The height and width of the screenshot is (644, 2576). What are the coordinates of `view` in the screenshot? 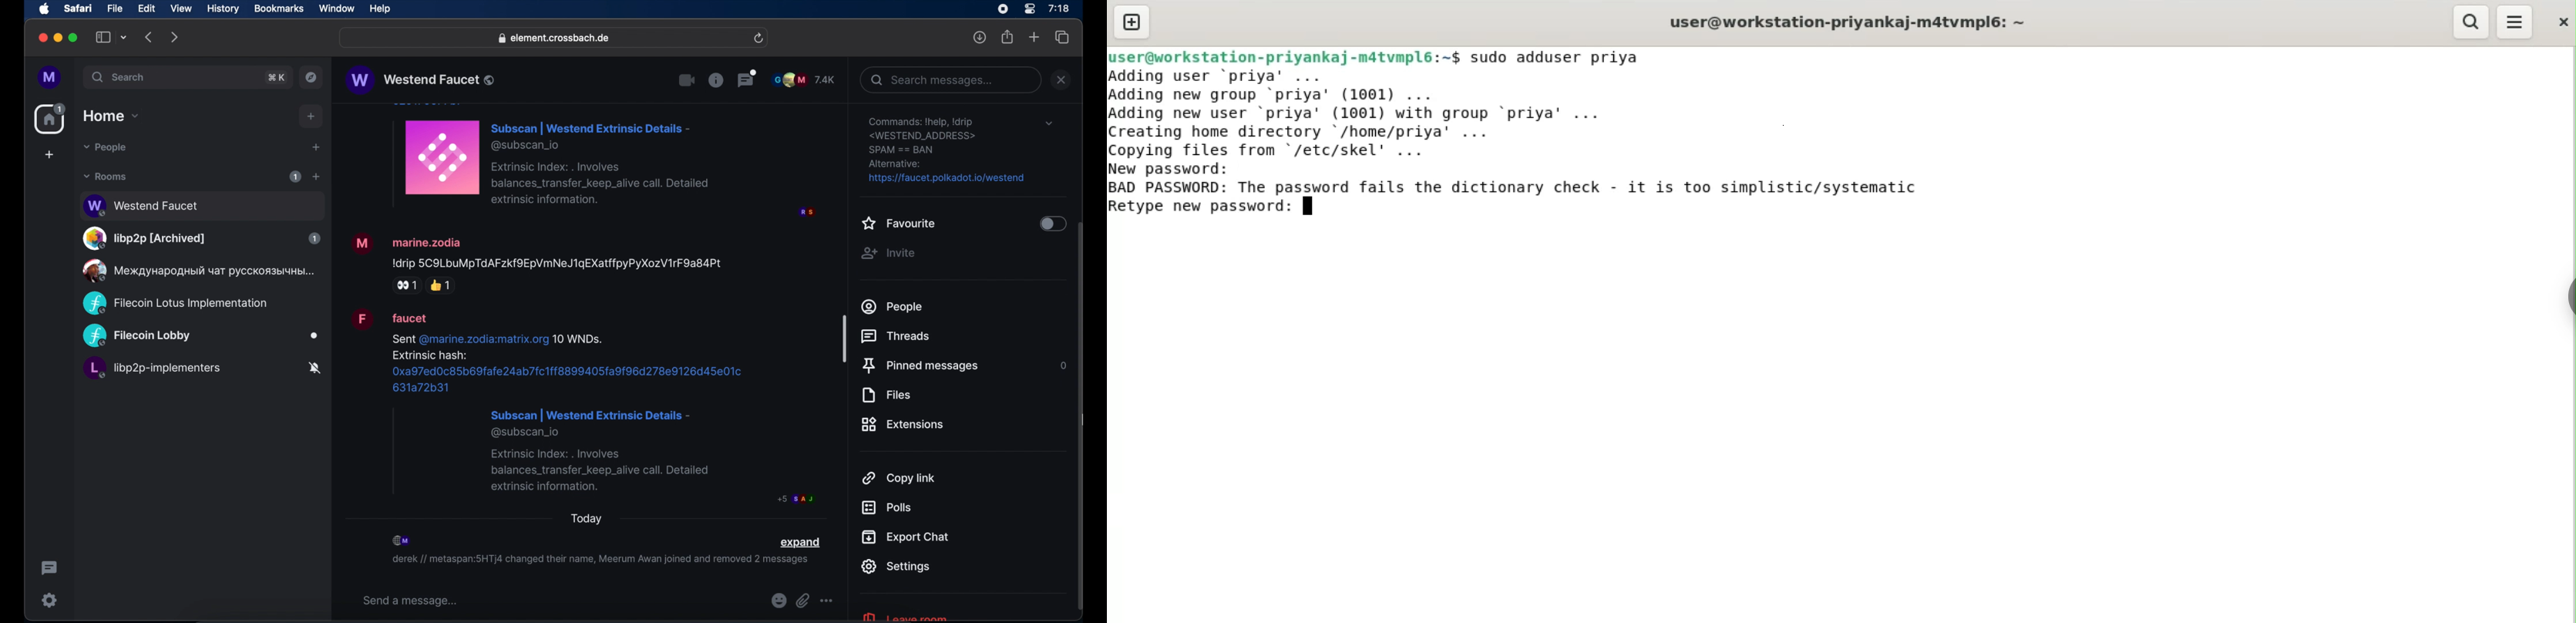 It's located at (180, 9).